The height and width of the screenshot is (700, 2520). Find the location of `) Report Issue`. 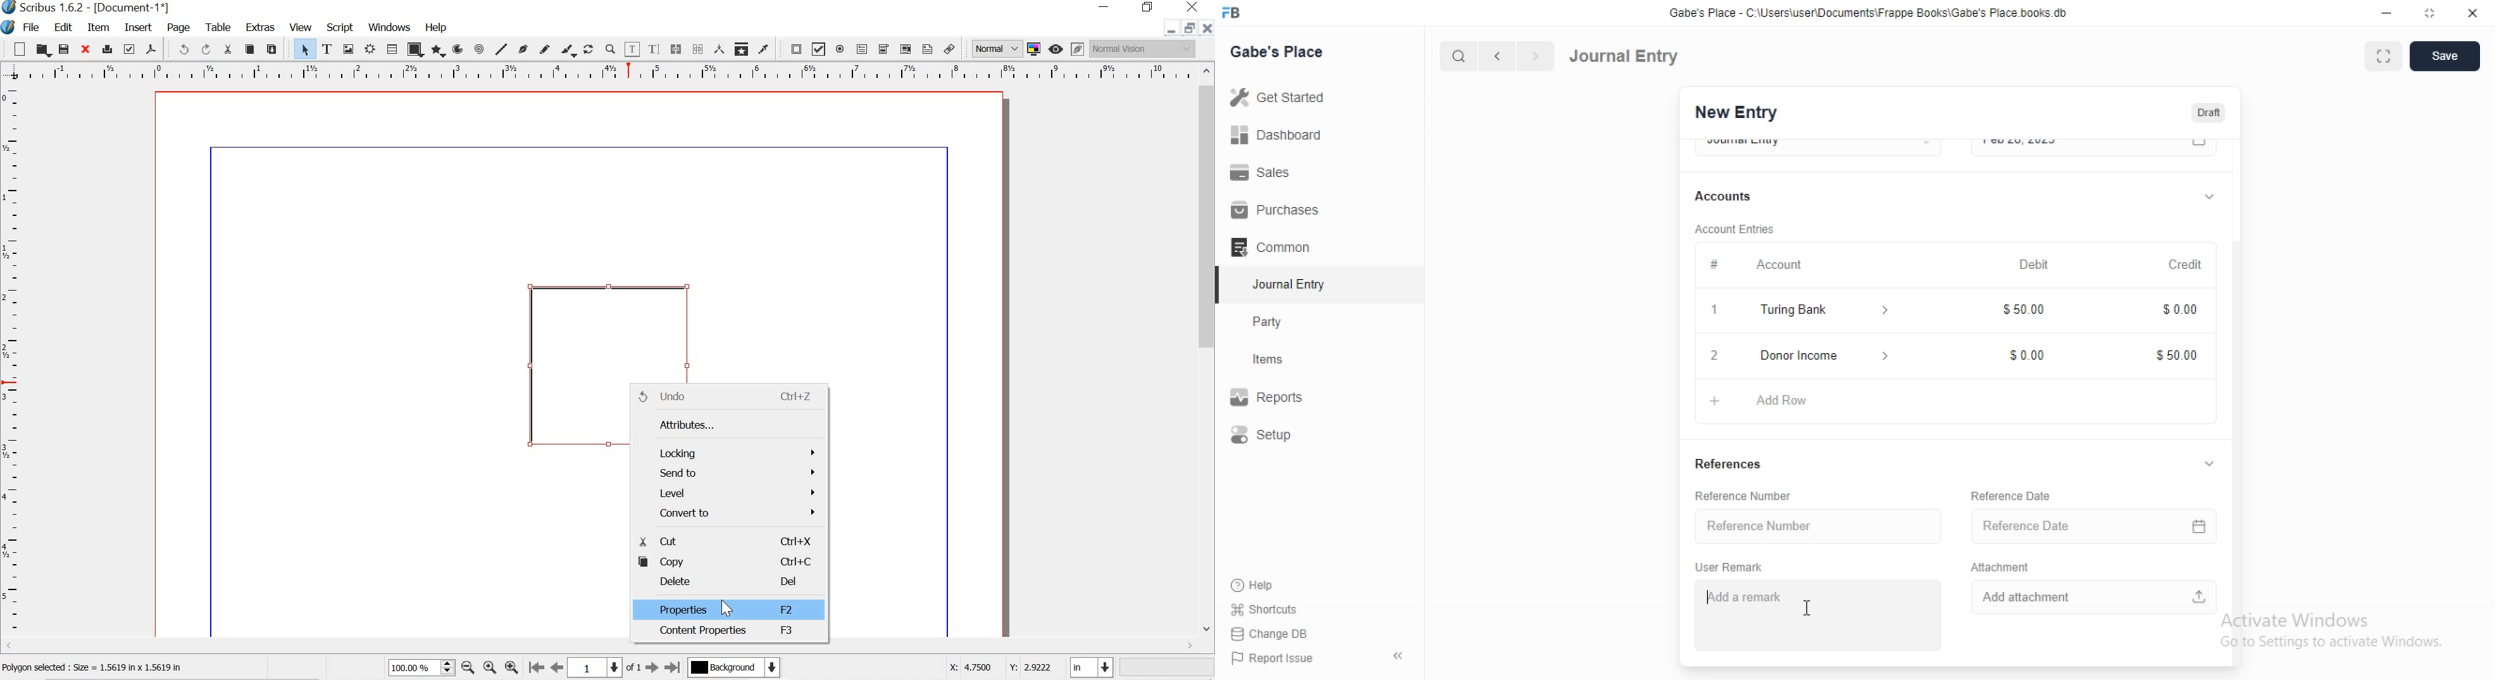

) Report Issue is located at coordinates (1274, 659).